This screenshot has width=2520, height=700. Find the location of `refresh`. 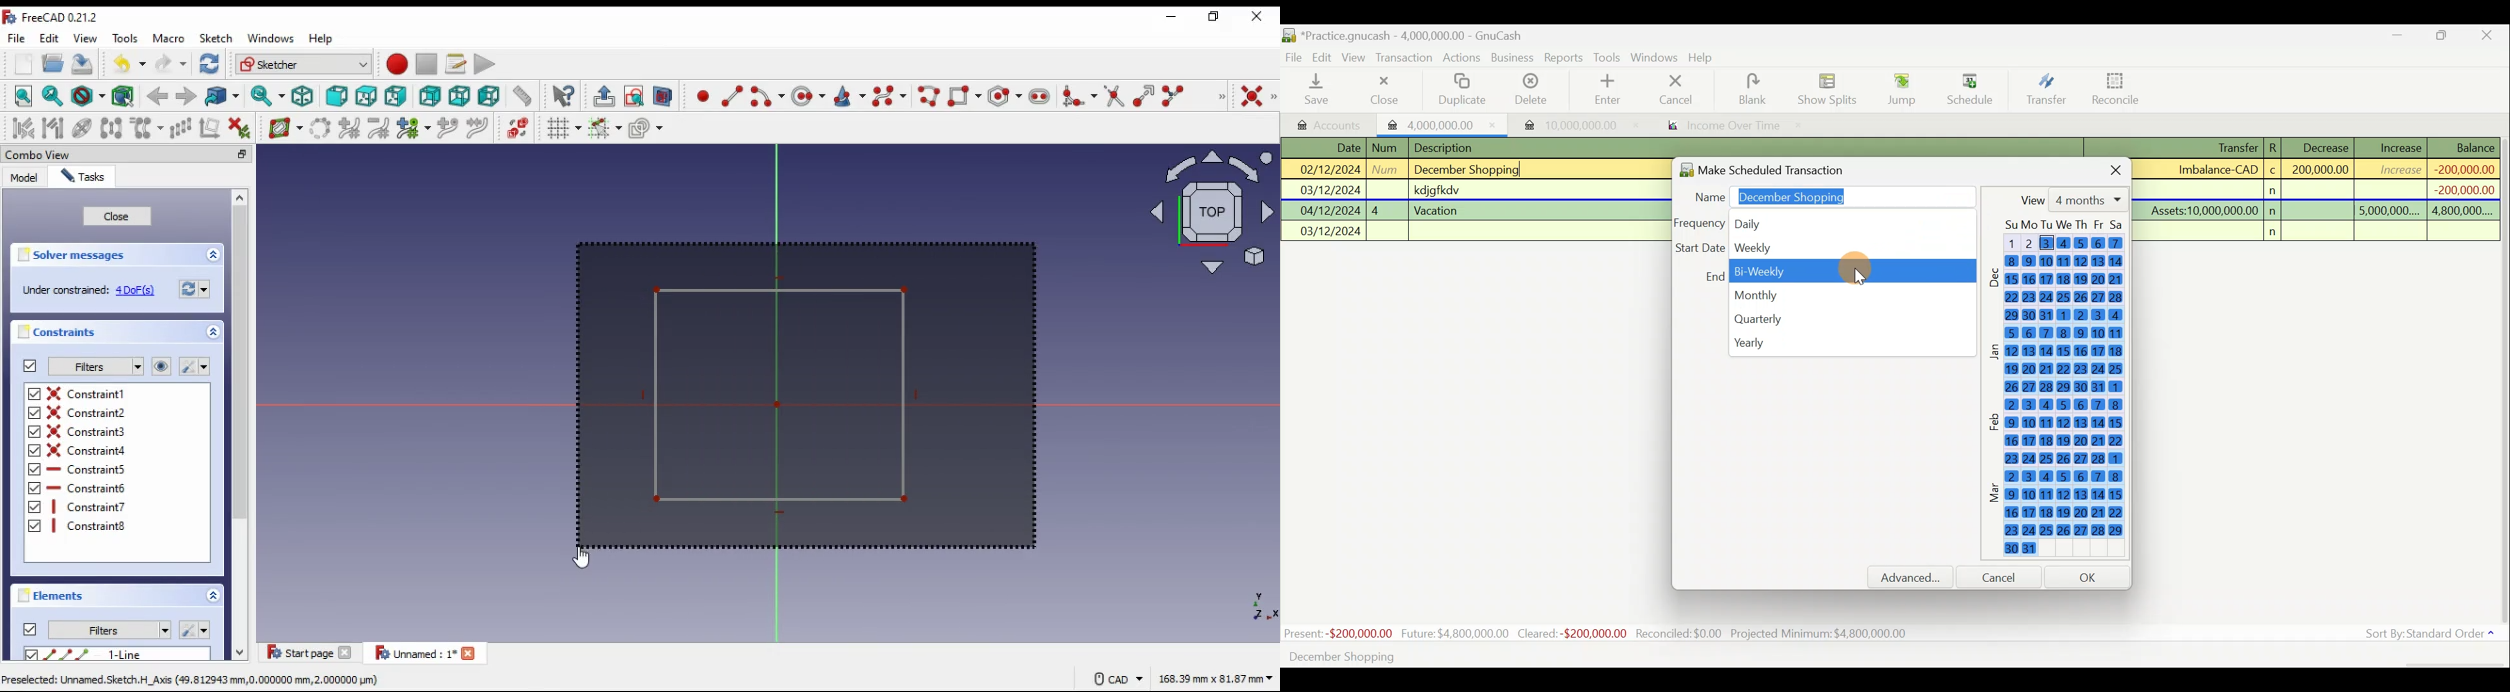

refresh is located at coordinates (195, 288).